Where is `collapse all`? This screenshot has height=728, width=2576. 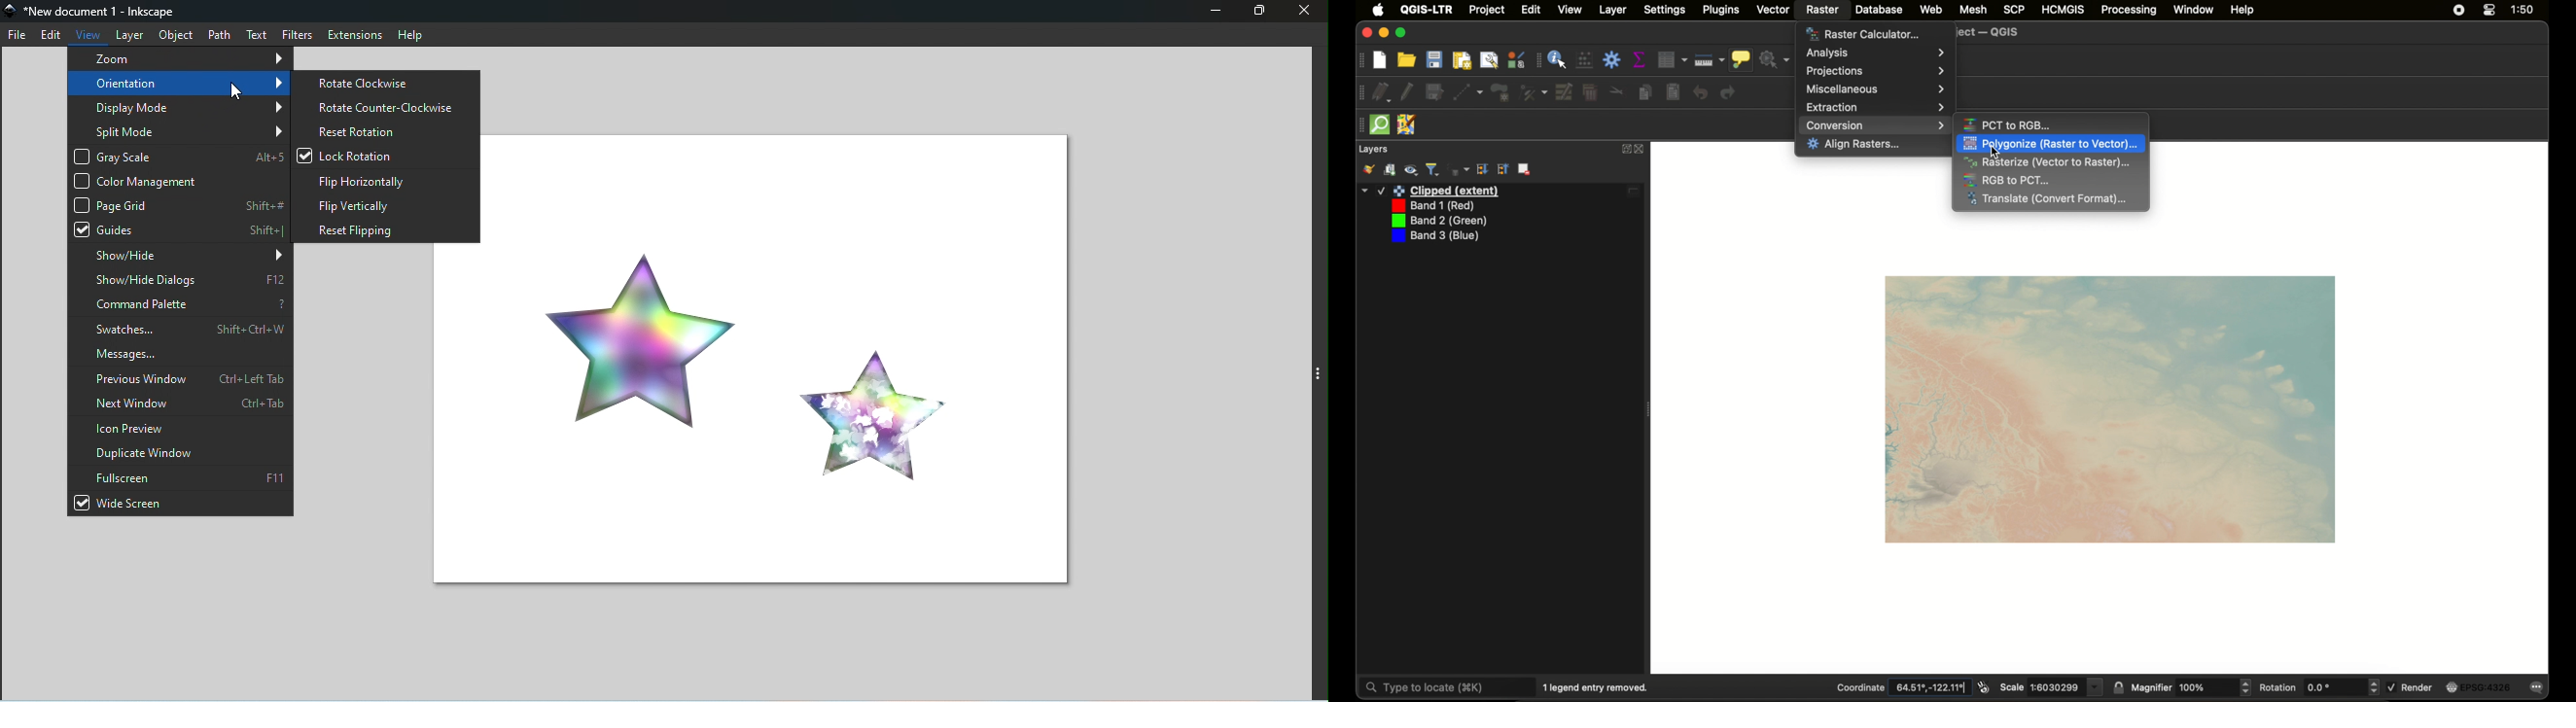 collapse all is located at coordinates (1482, 169).